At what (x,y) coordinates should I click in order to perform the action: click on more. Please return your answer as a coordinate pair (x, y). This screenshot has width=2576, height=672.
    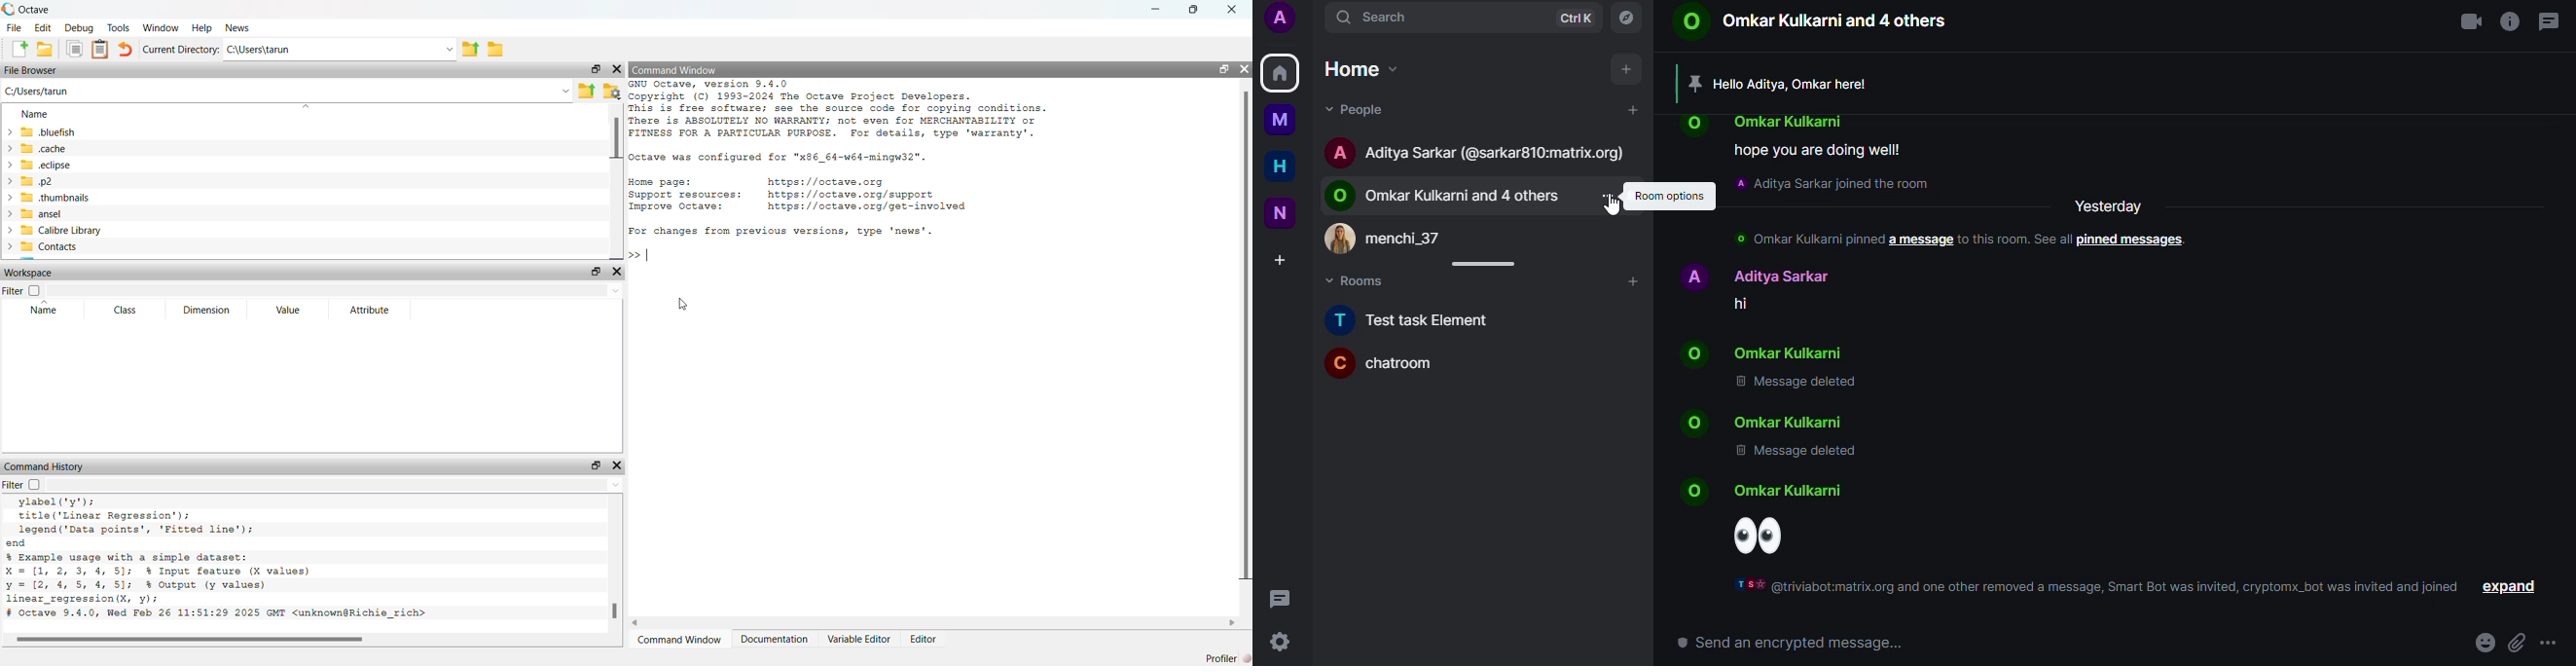
    Looking at the image, I should click on (2553, 643).